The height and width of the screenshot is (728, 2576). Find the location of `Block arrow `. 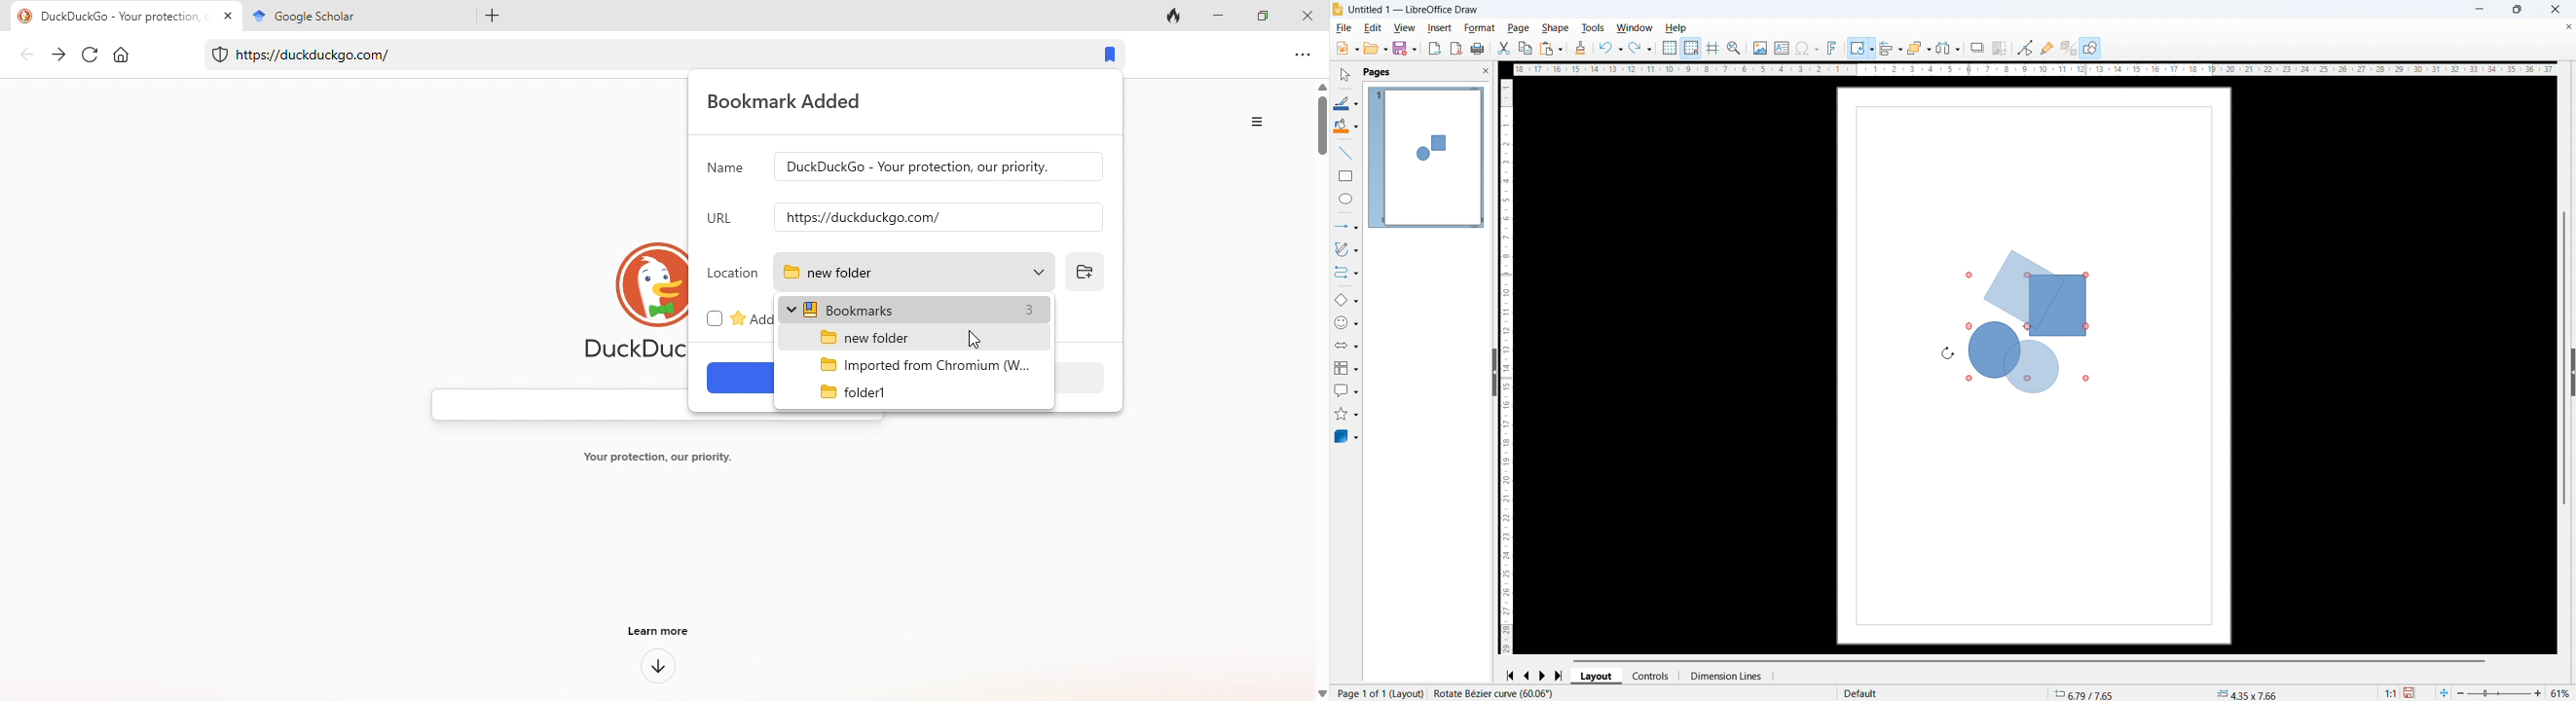

Block arrow  is located at coordinates (1346, 344).